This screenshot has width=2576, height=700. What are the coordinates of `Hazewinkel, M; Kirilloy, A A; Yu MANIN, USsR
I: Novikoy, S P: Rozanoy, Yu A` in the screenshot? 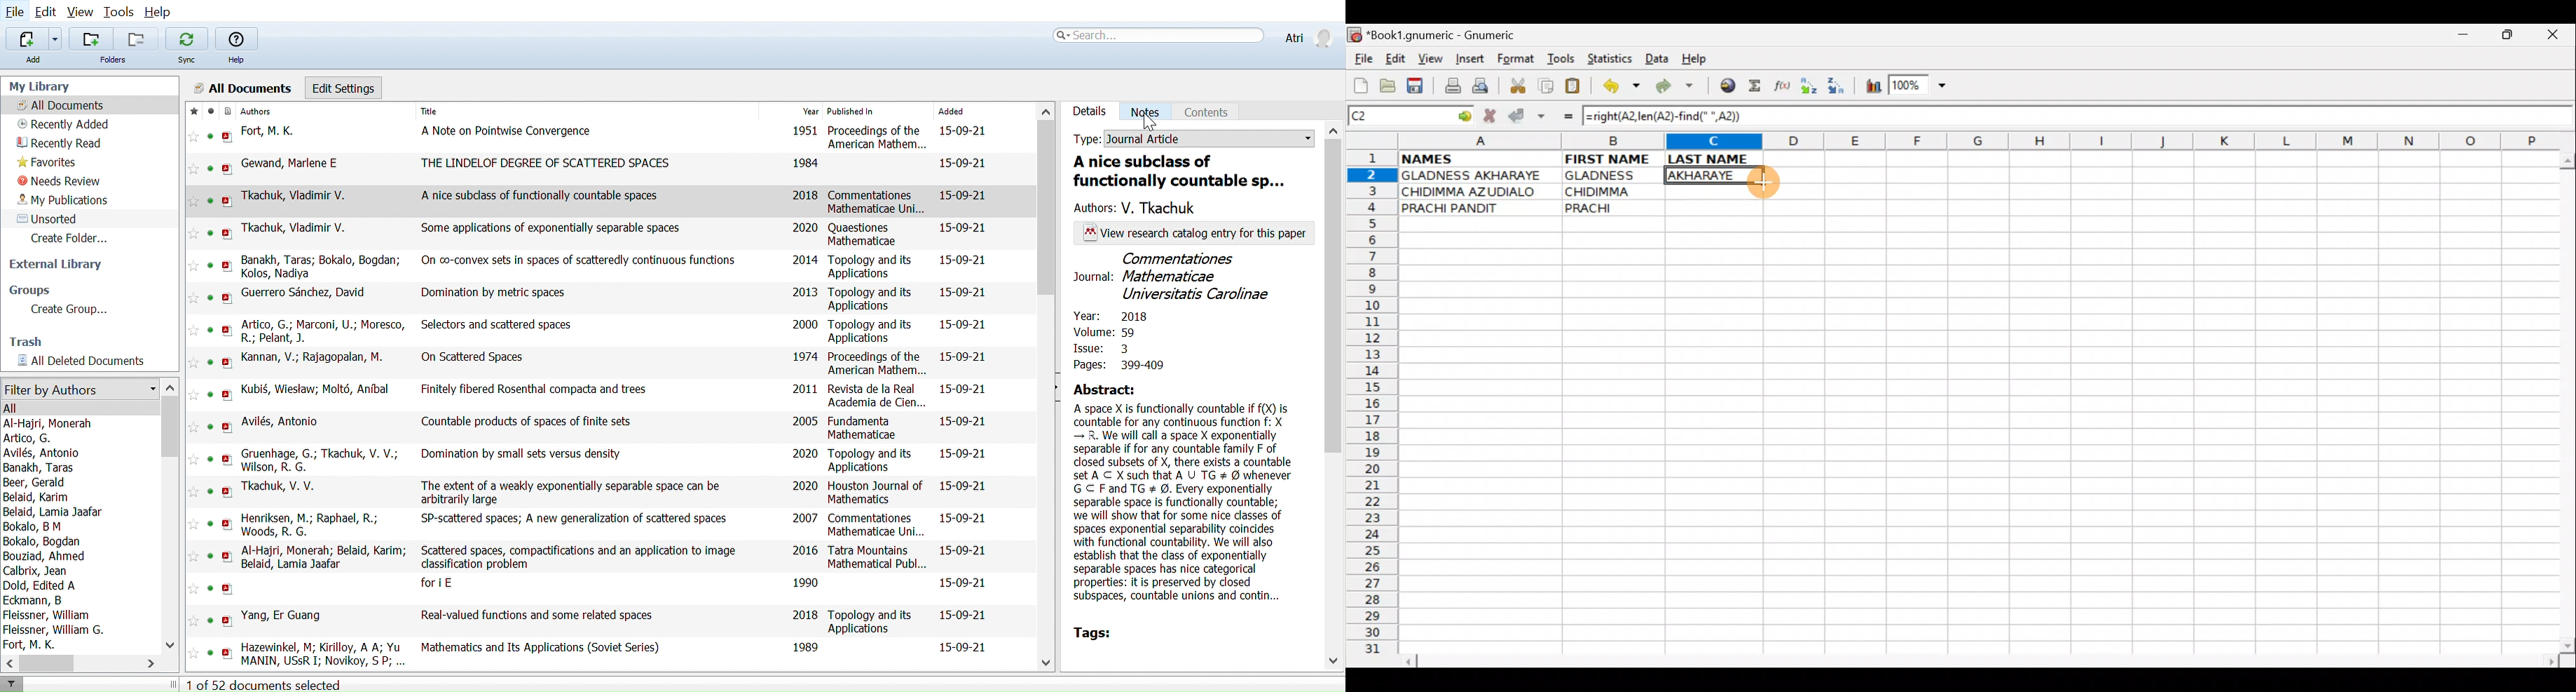 It's located at (324, 652).